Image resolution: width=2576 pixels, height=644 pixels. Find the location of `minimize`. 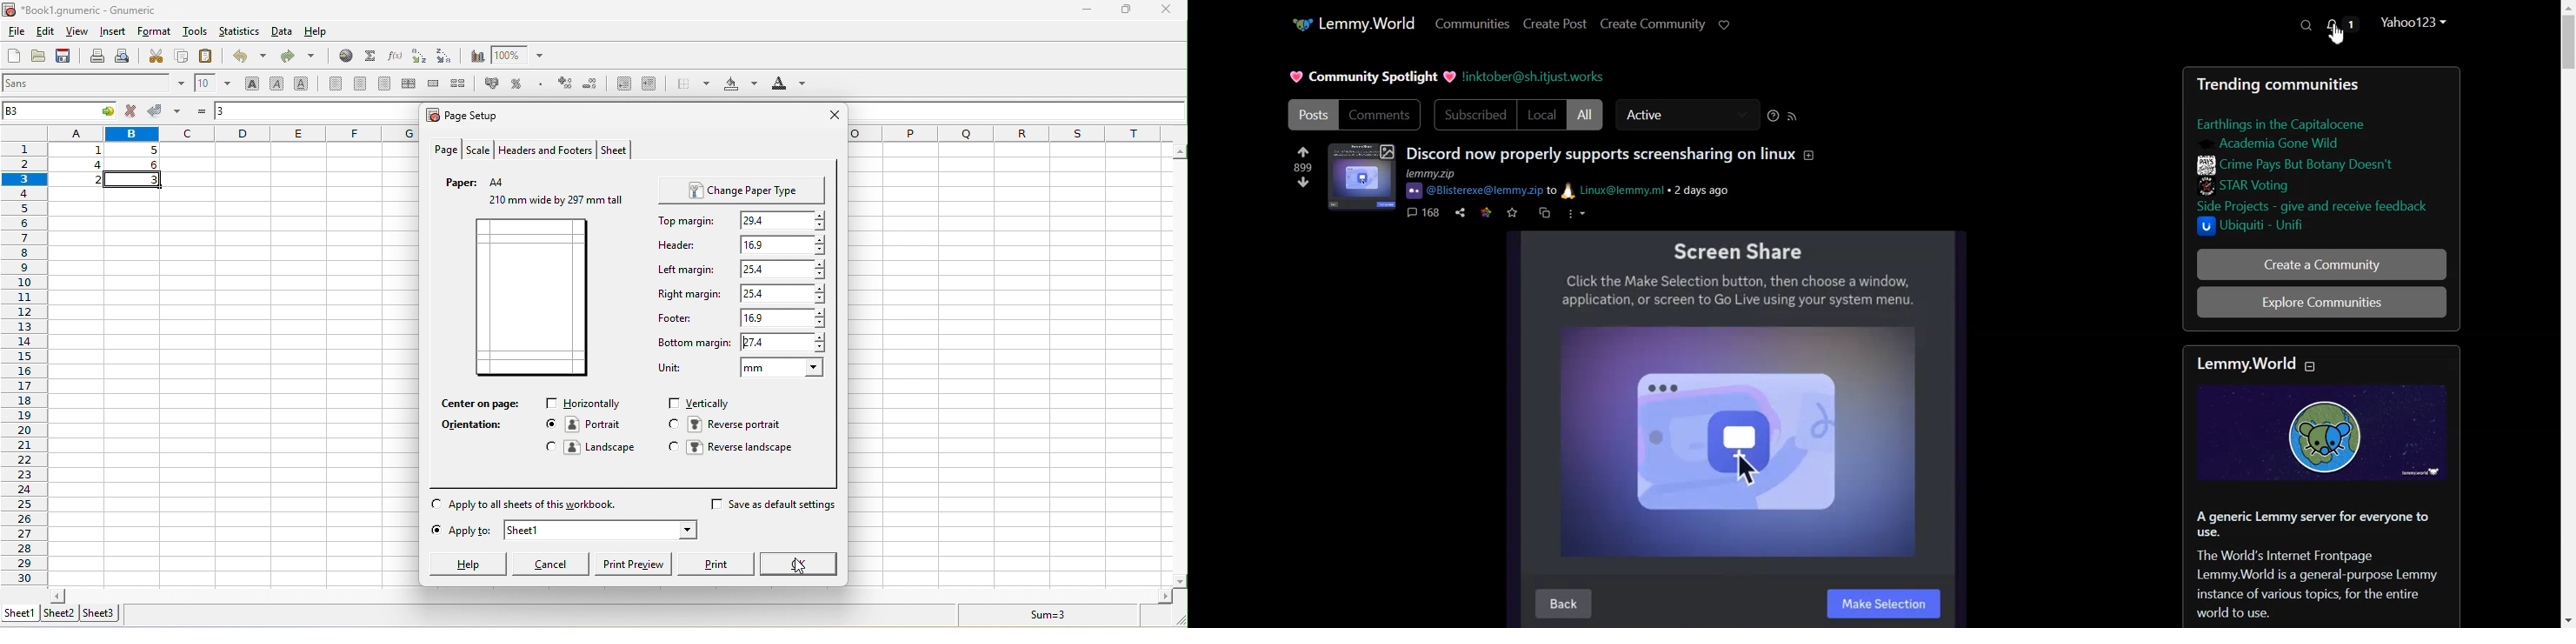

minimize is located at coordinates (1088, 10).